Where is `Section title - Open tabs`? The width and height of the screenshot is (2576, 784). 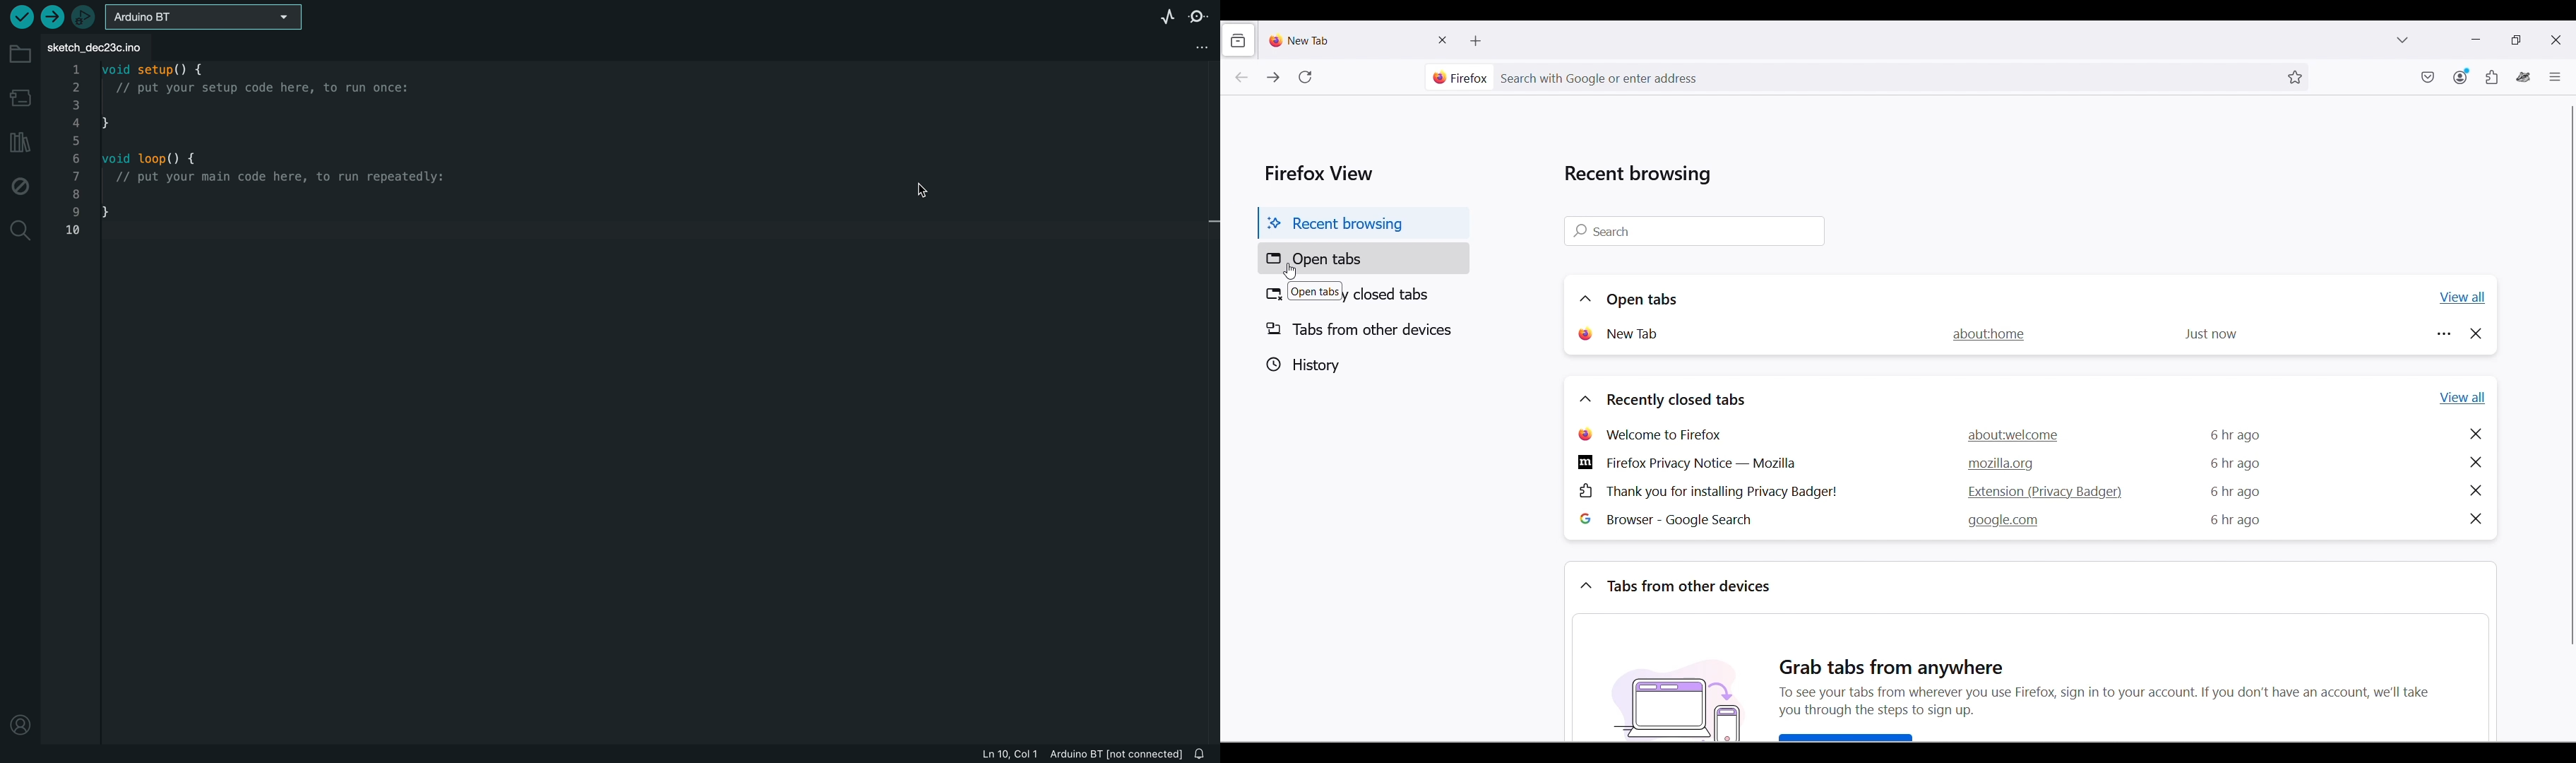 Section title - Open tabs is located at coordinates (1641, 300).